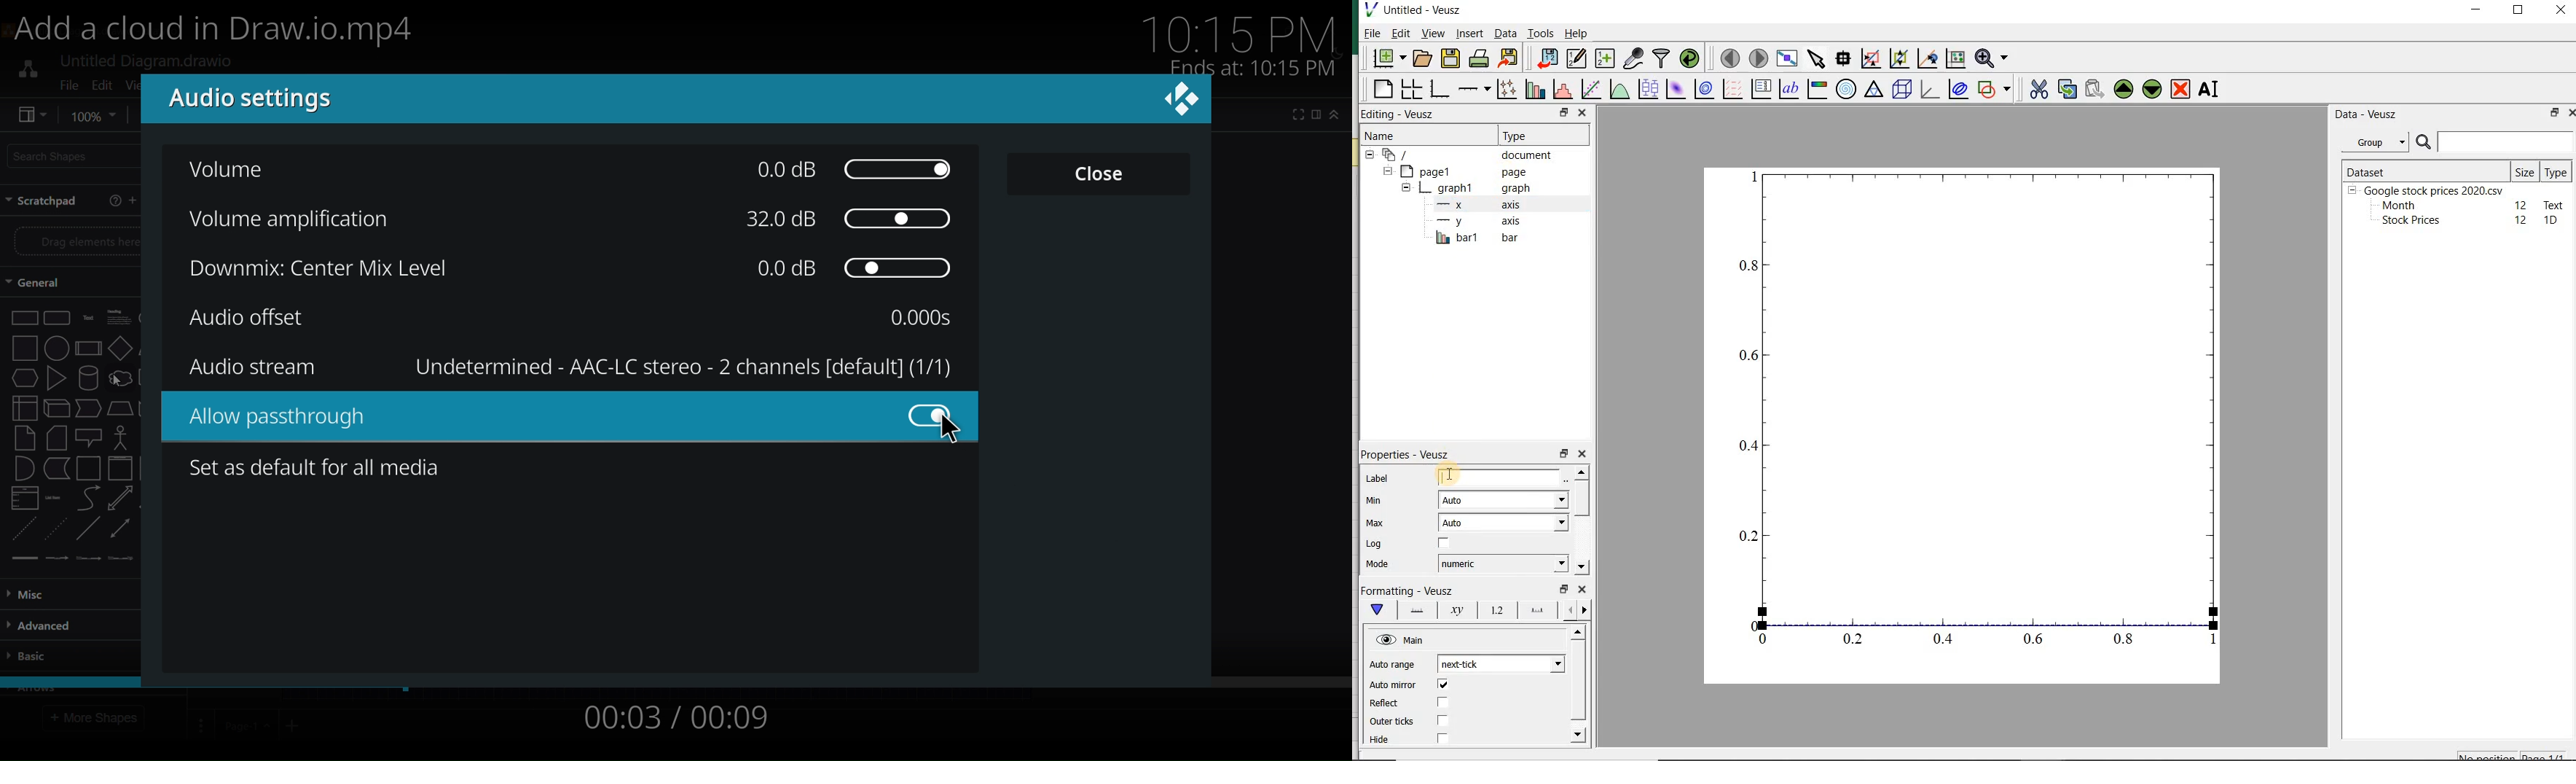 The image size is (2576, 784). What do you see at coordinates (1476, 222) in the screenshot?
I see `y-axis` at bounding box center [1476, 222].